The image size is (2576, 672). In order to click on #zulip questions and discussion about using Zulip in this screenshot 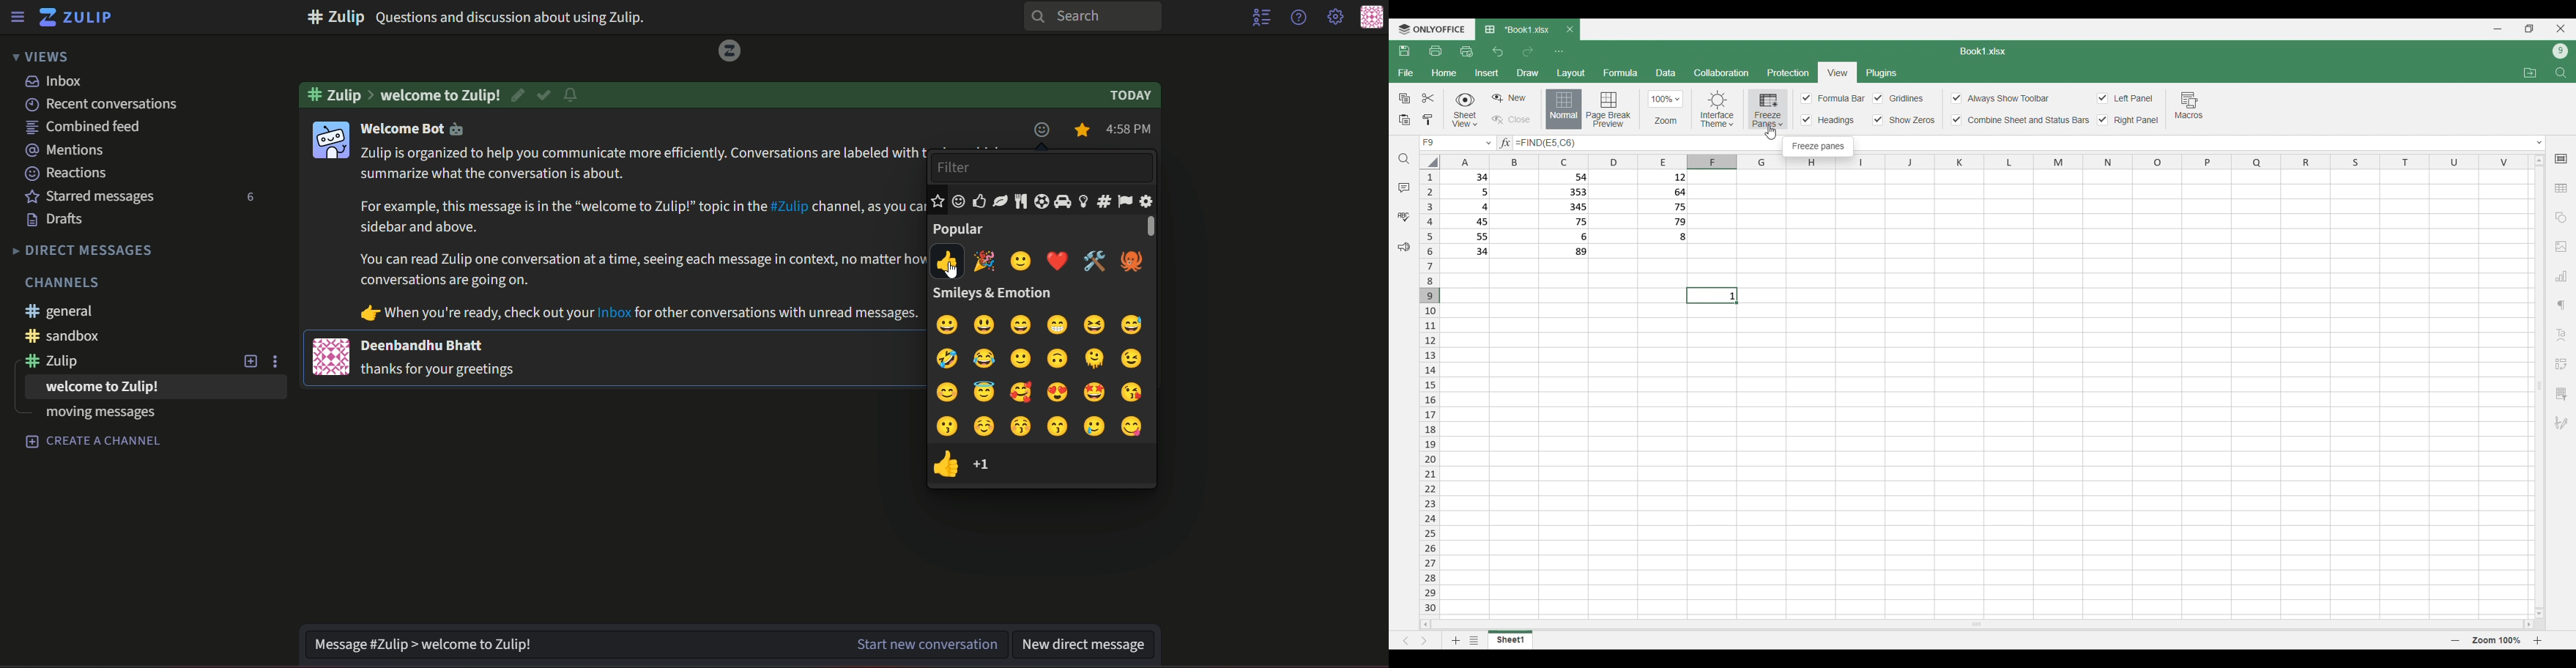, I will do `click(524, 17)`.